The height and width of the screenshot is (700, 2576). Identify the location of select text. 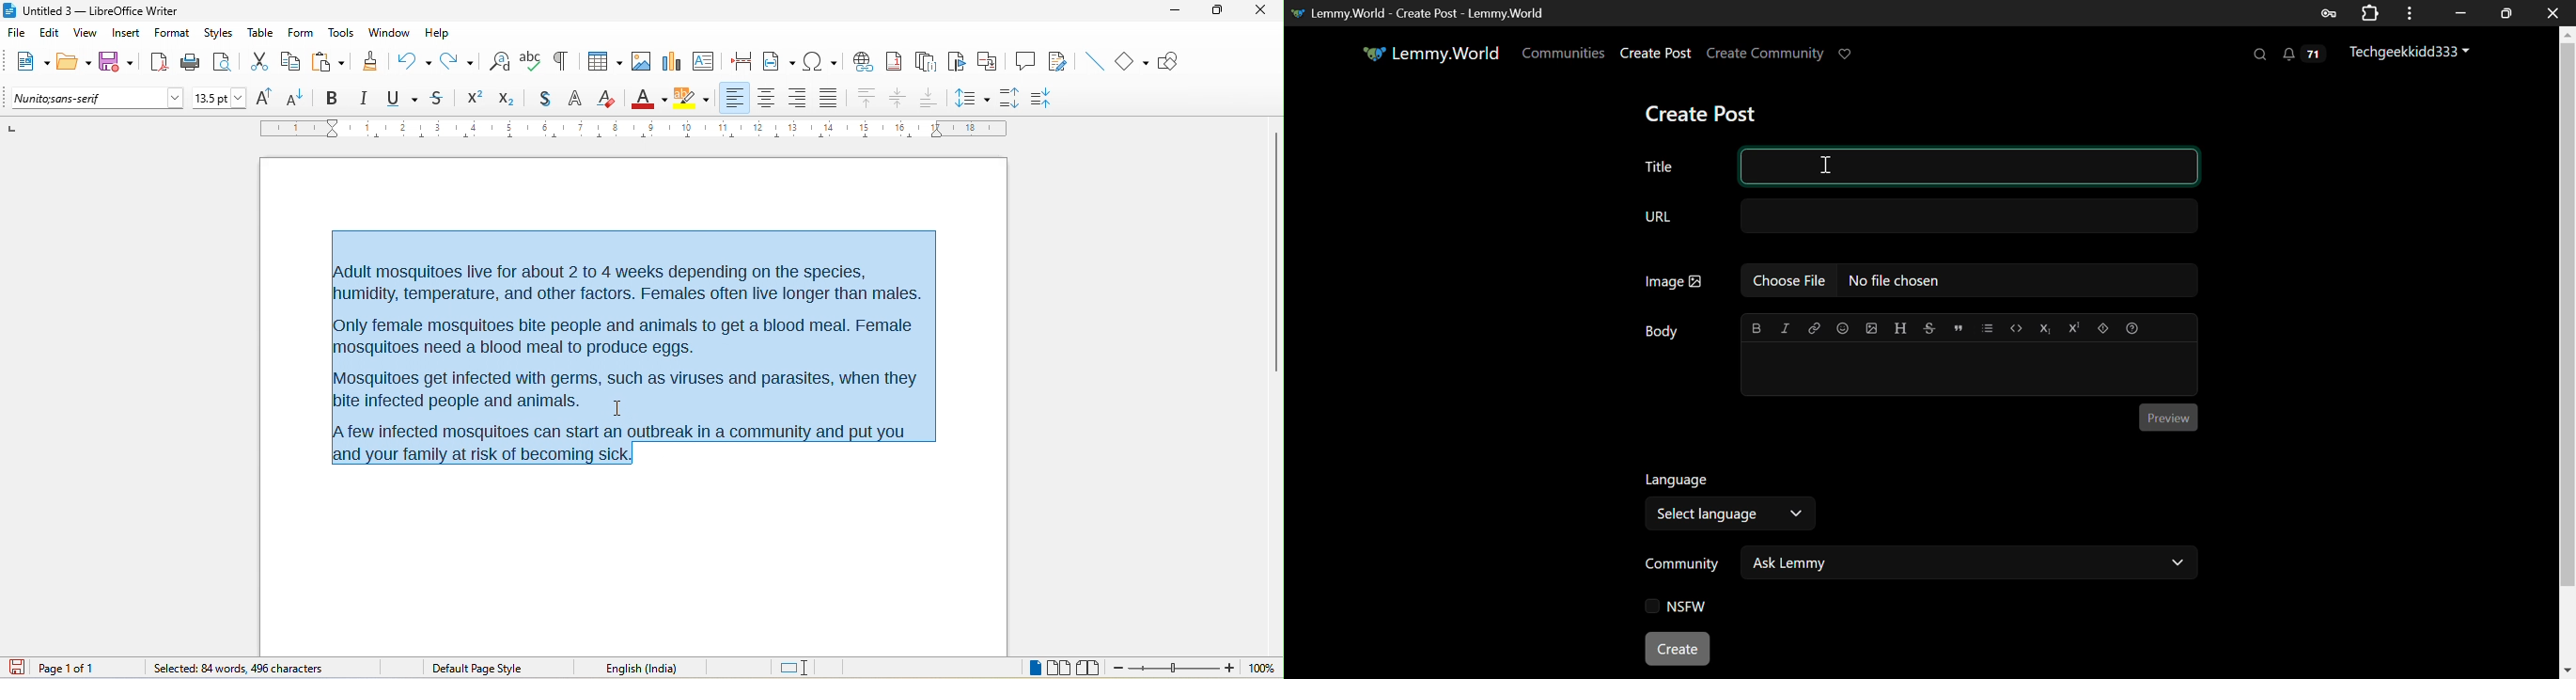
(632, 352).